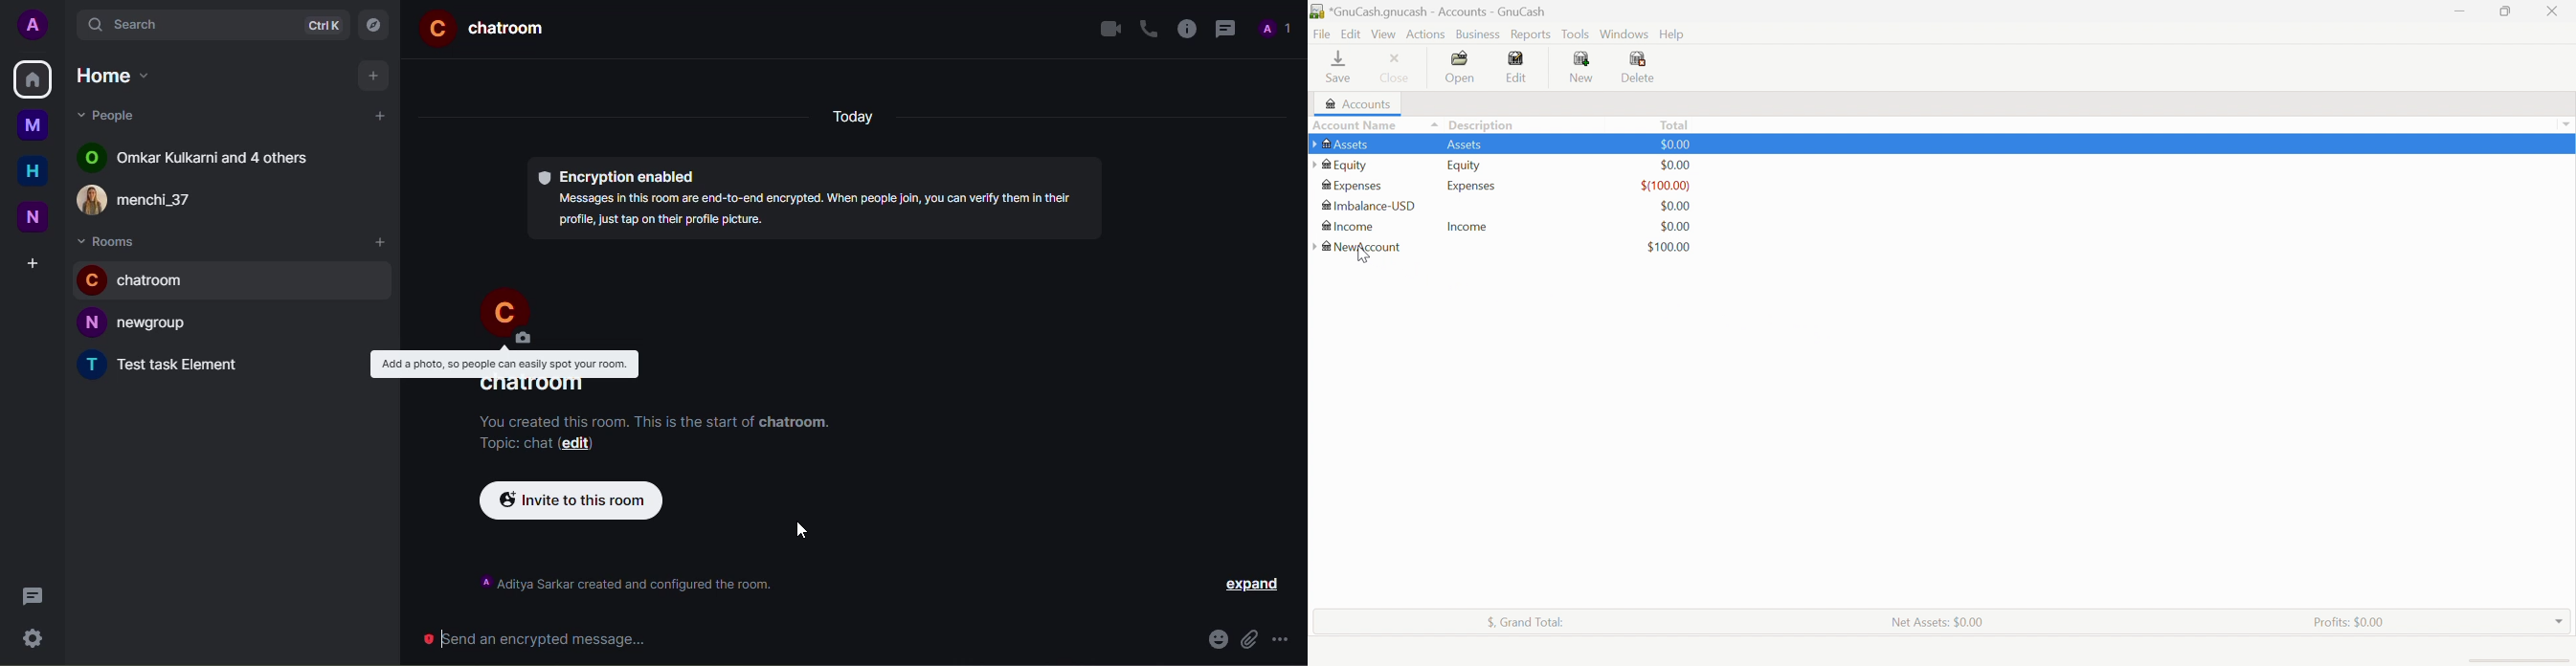 The height and width of the screenshot is (672, 2576). I want to click on N newgroup, so click(157, 323).